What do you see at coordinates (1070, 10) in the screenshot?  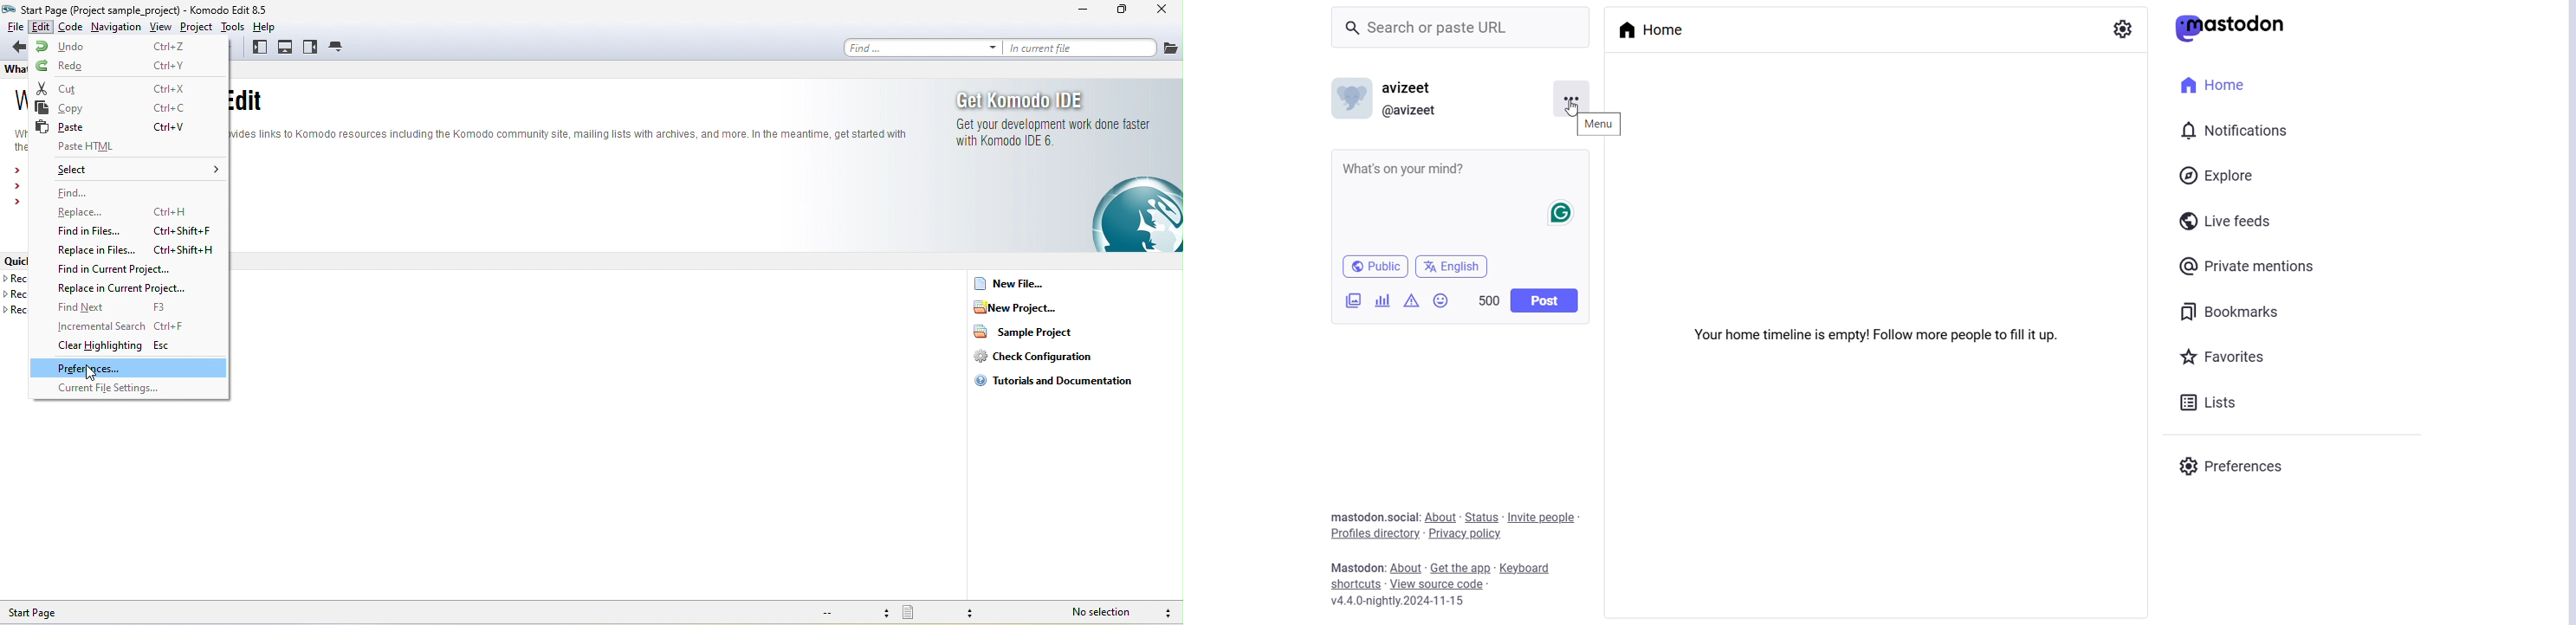 I see `minimize` at bounding box center [1070, 10].